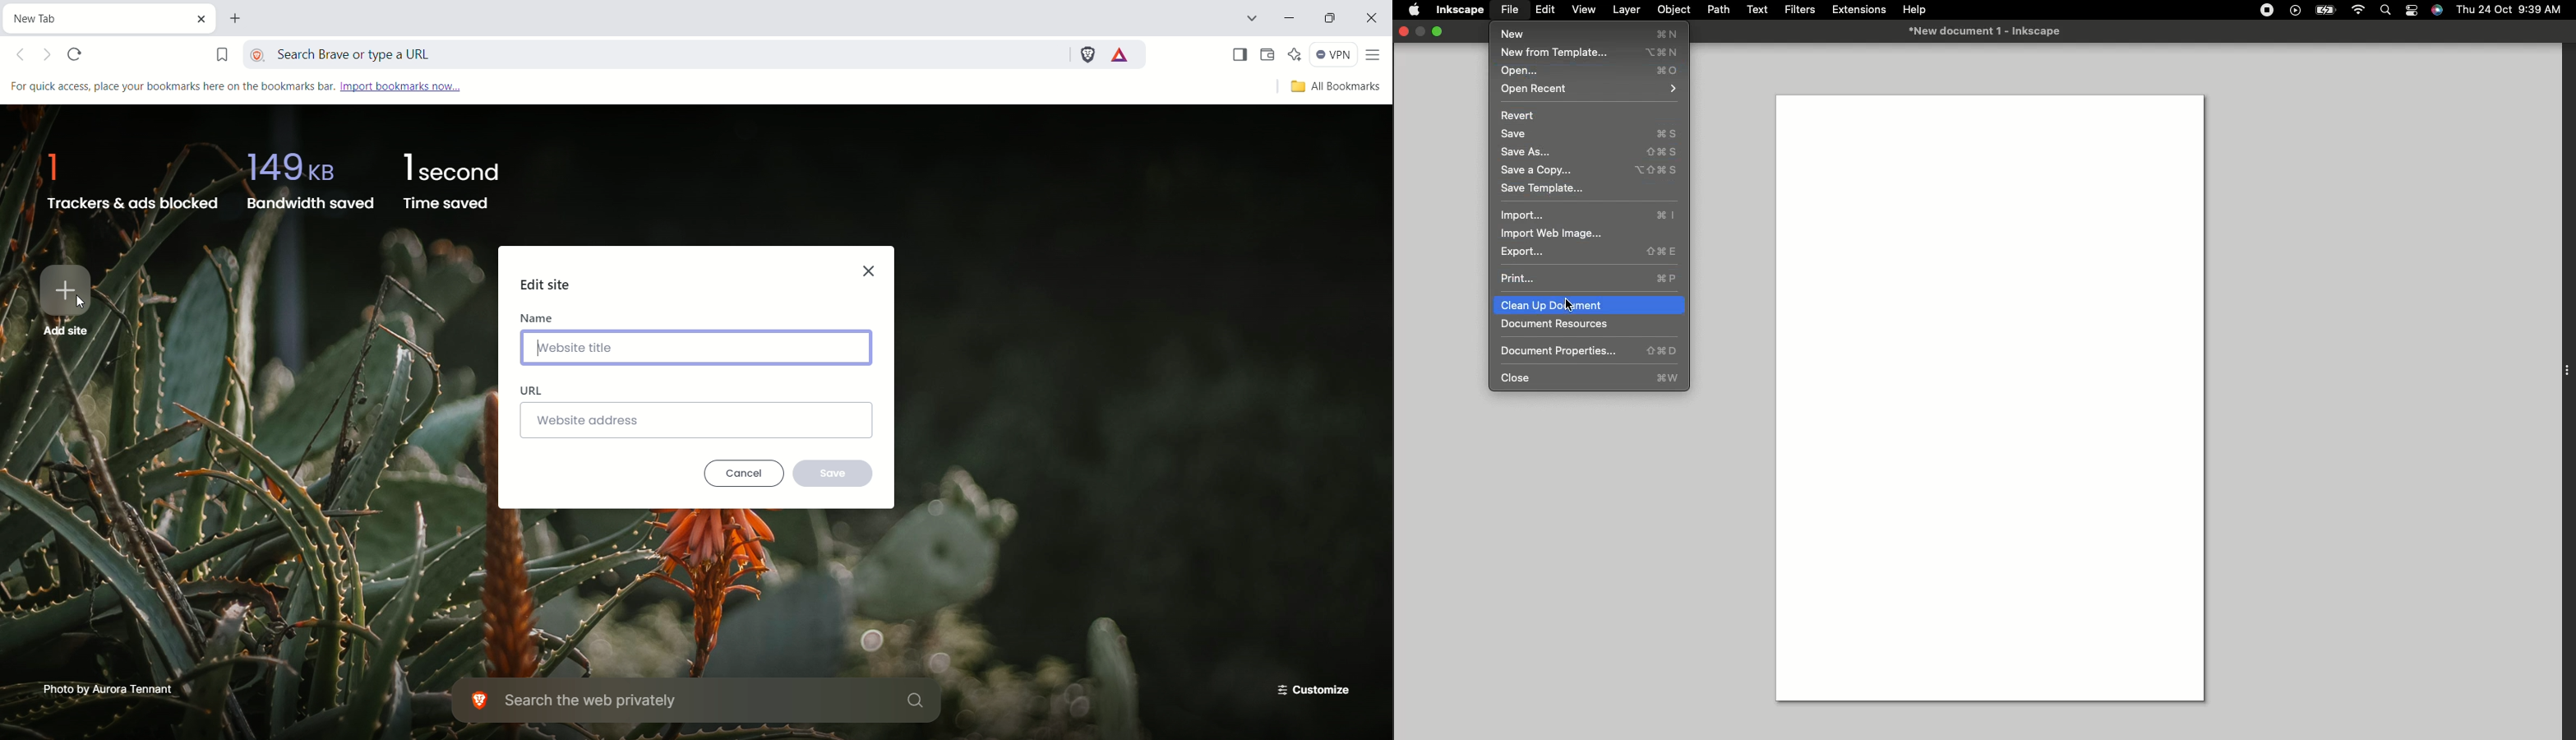 The height and width of the screenshot is (756, 2576). Describe the element at coordinates (2514, 11) in the screenshot. I see `Thu 24 Oct 9:30 AM` at that location.